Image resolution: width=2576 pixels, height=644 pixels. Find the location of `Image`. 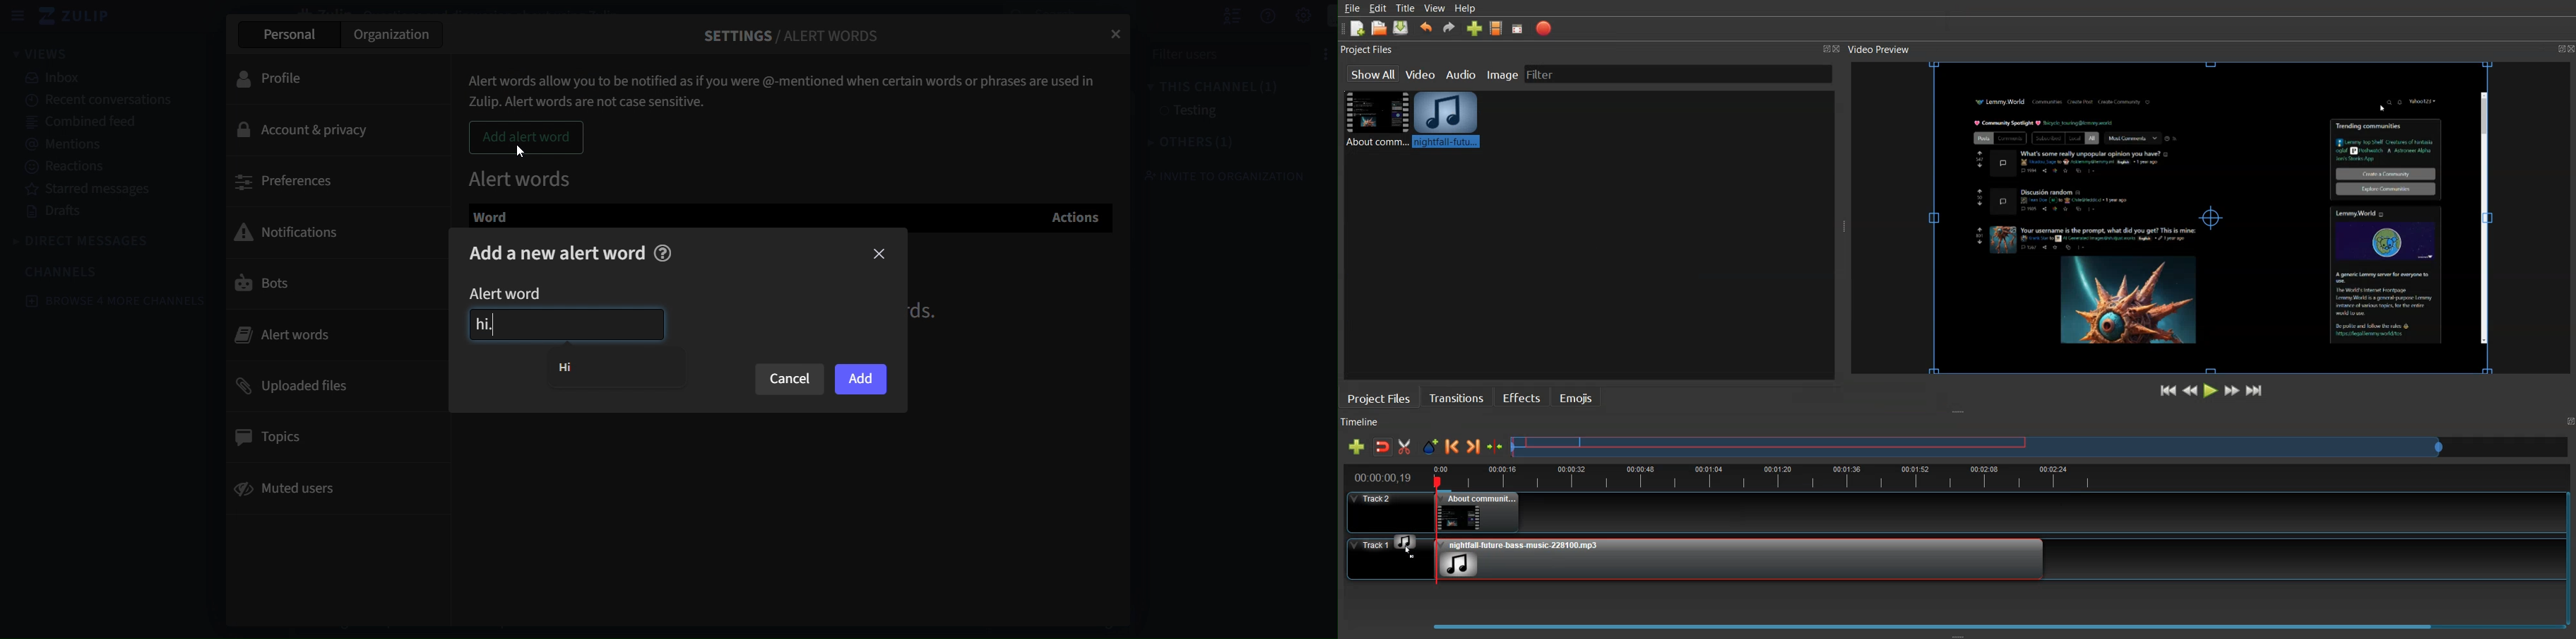

Image is located at coordinates (1502, 73).